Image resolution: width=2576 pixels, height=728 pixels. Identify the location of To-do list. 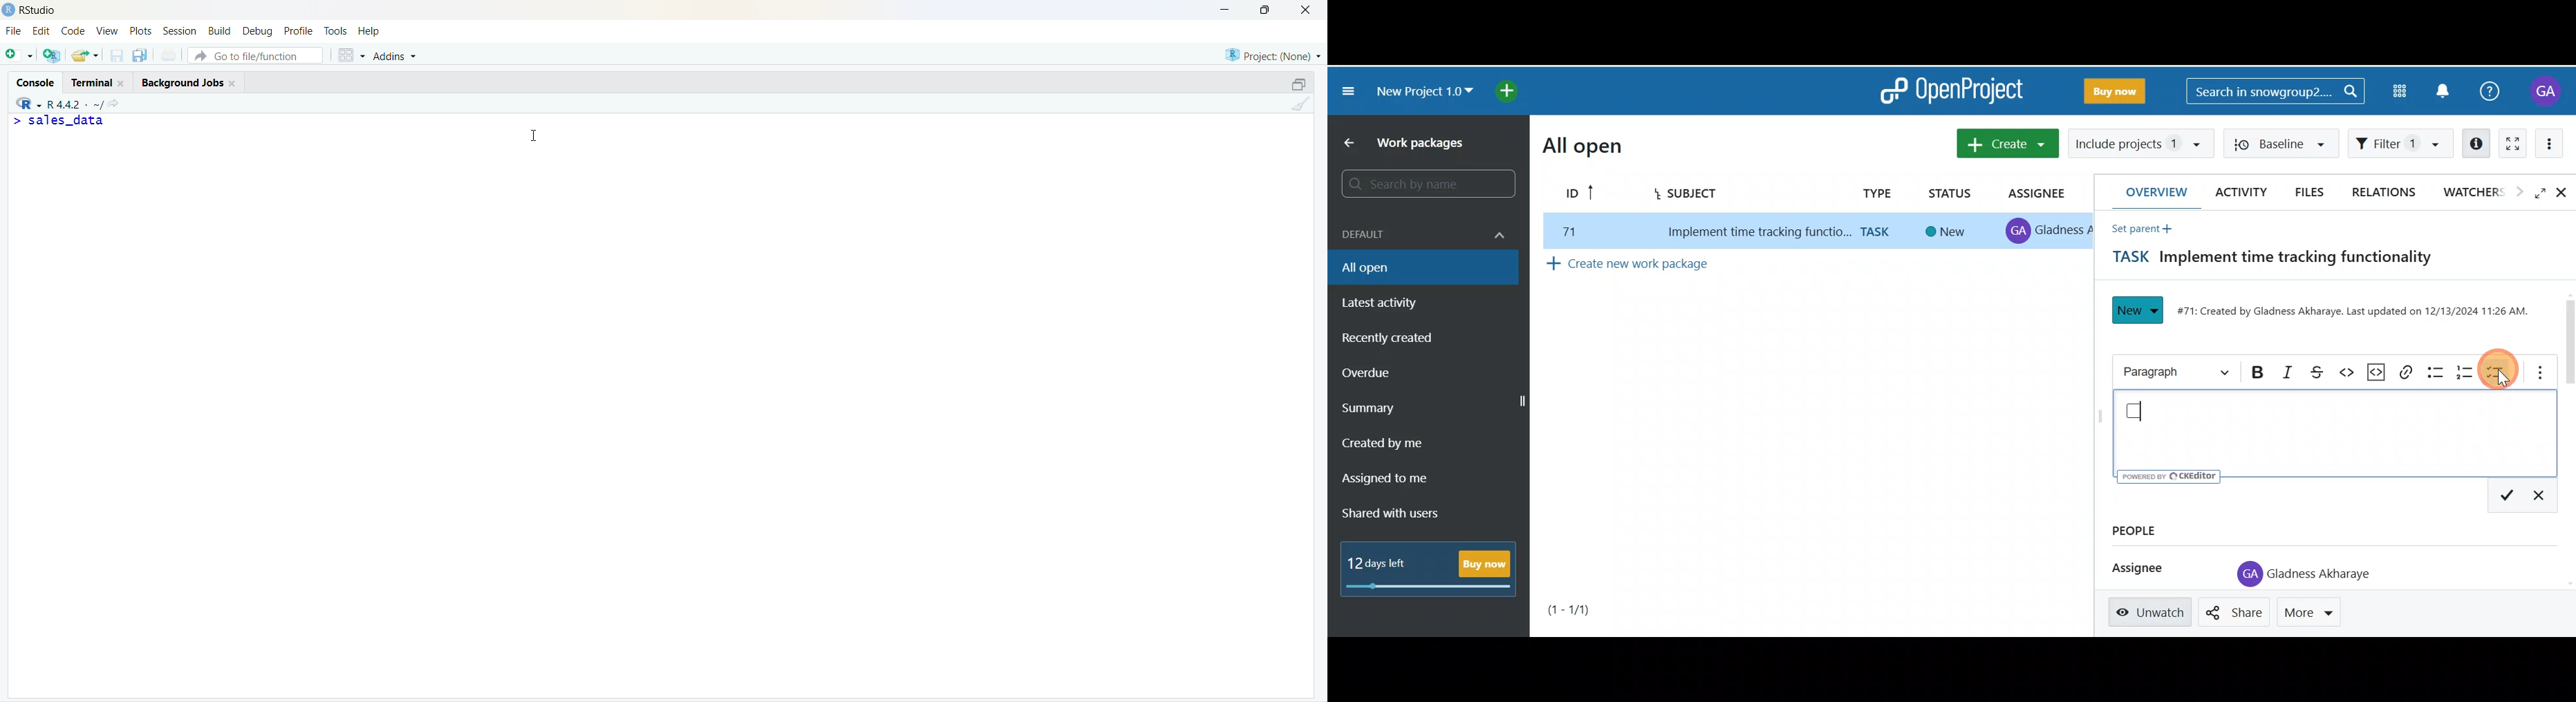
(2499, 371).